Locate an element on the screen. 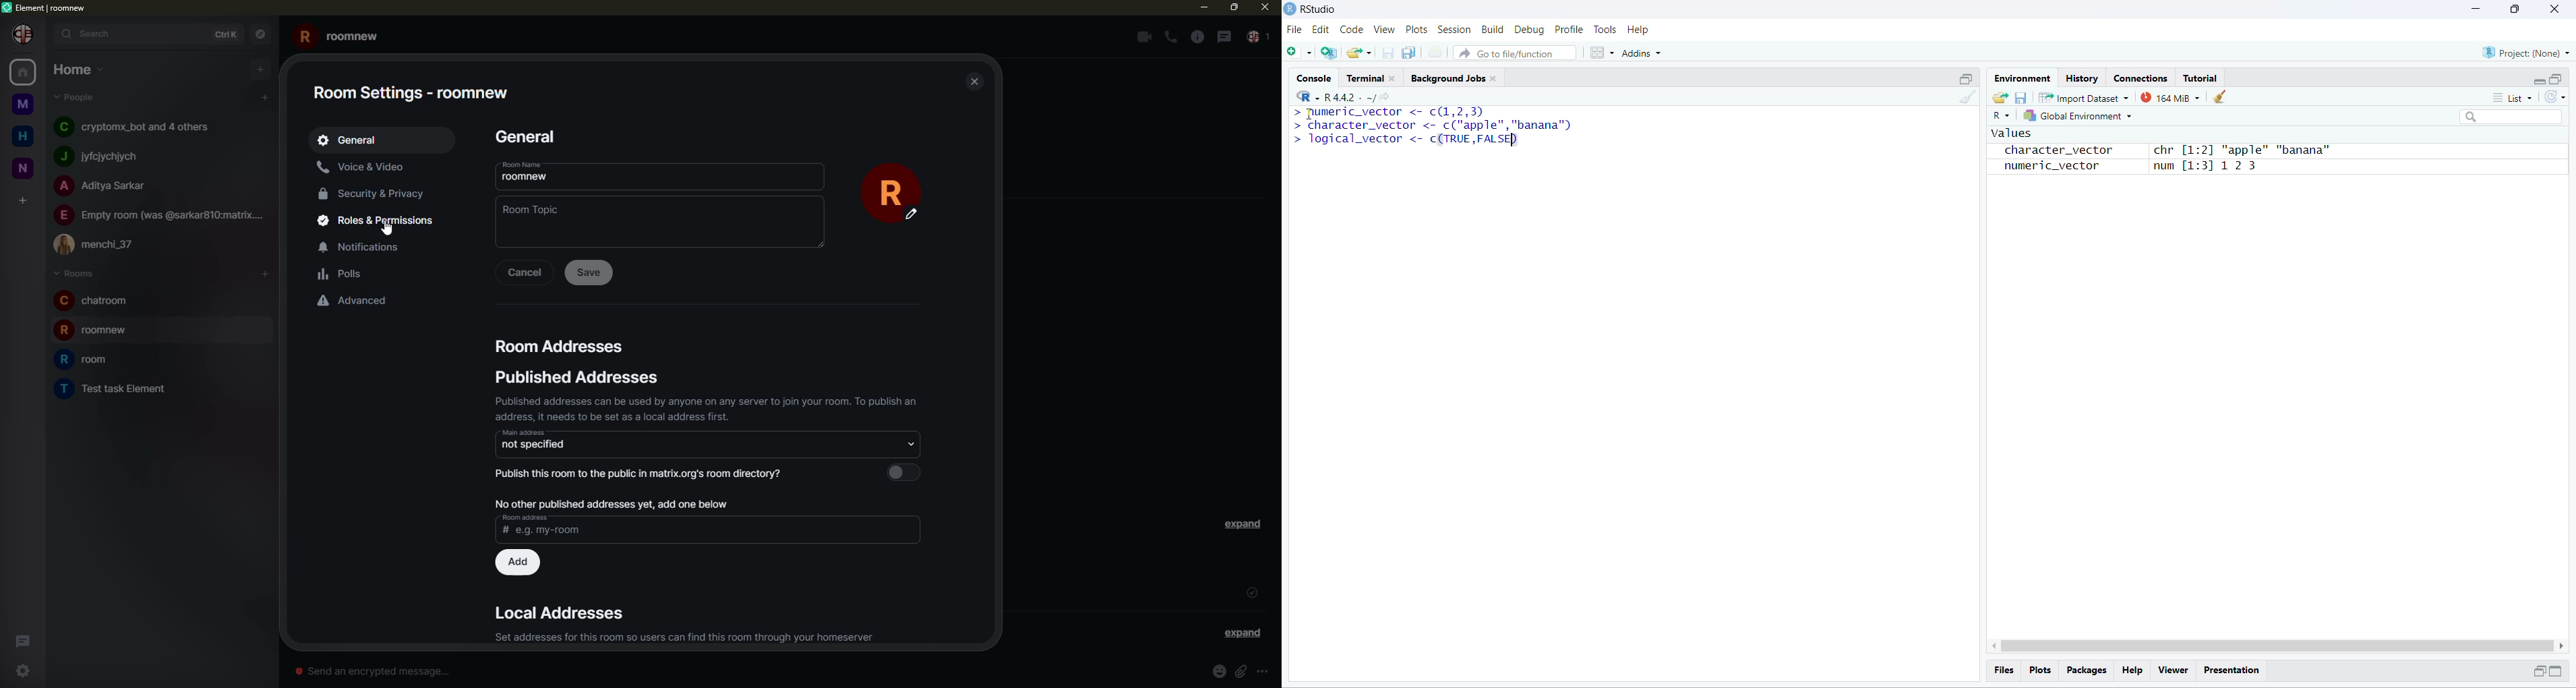 This screenshot has width=2576, height=700. 163 MB is located at coordinates (2170, 98).